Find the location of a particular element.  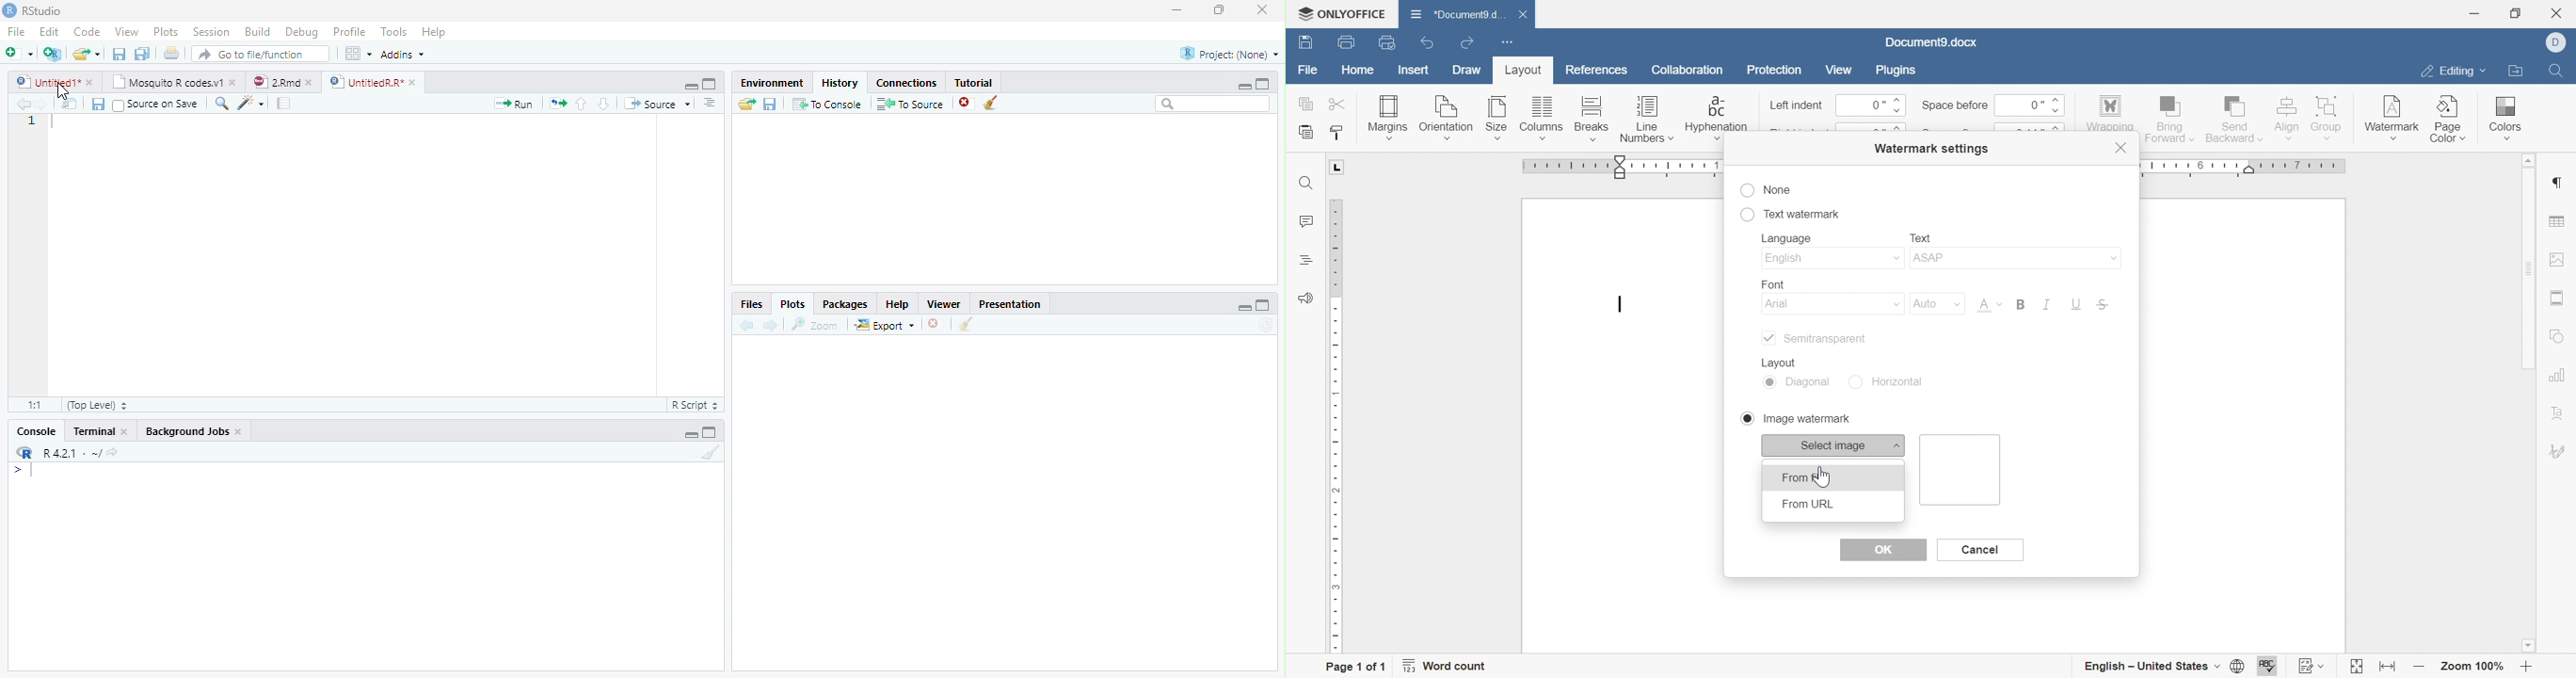

Open an existing file is located at coordinates (88, 54).